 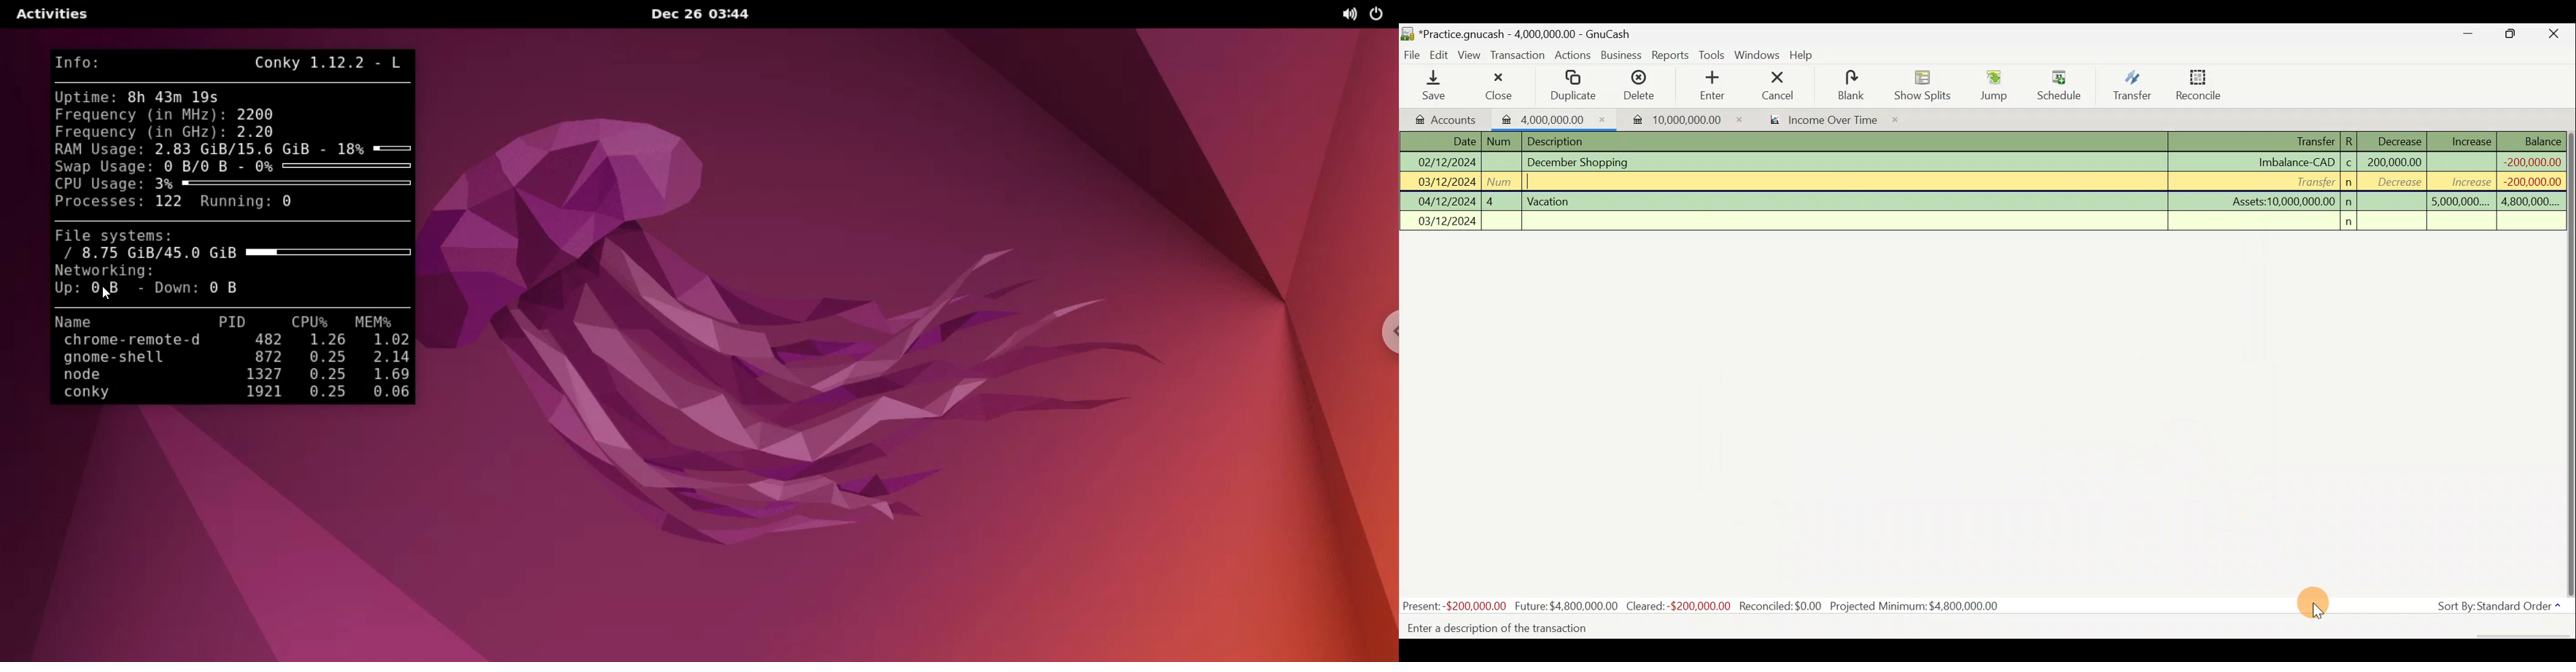 What do you see at coordinates (2464, 181) in the screenshot?
I see `increase` at bounding box center [2464, 181].